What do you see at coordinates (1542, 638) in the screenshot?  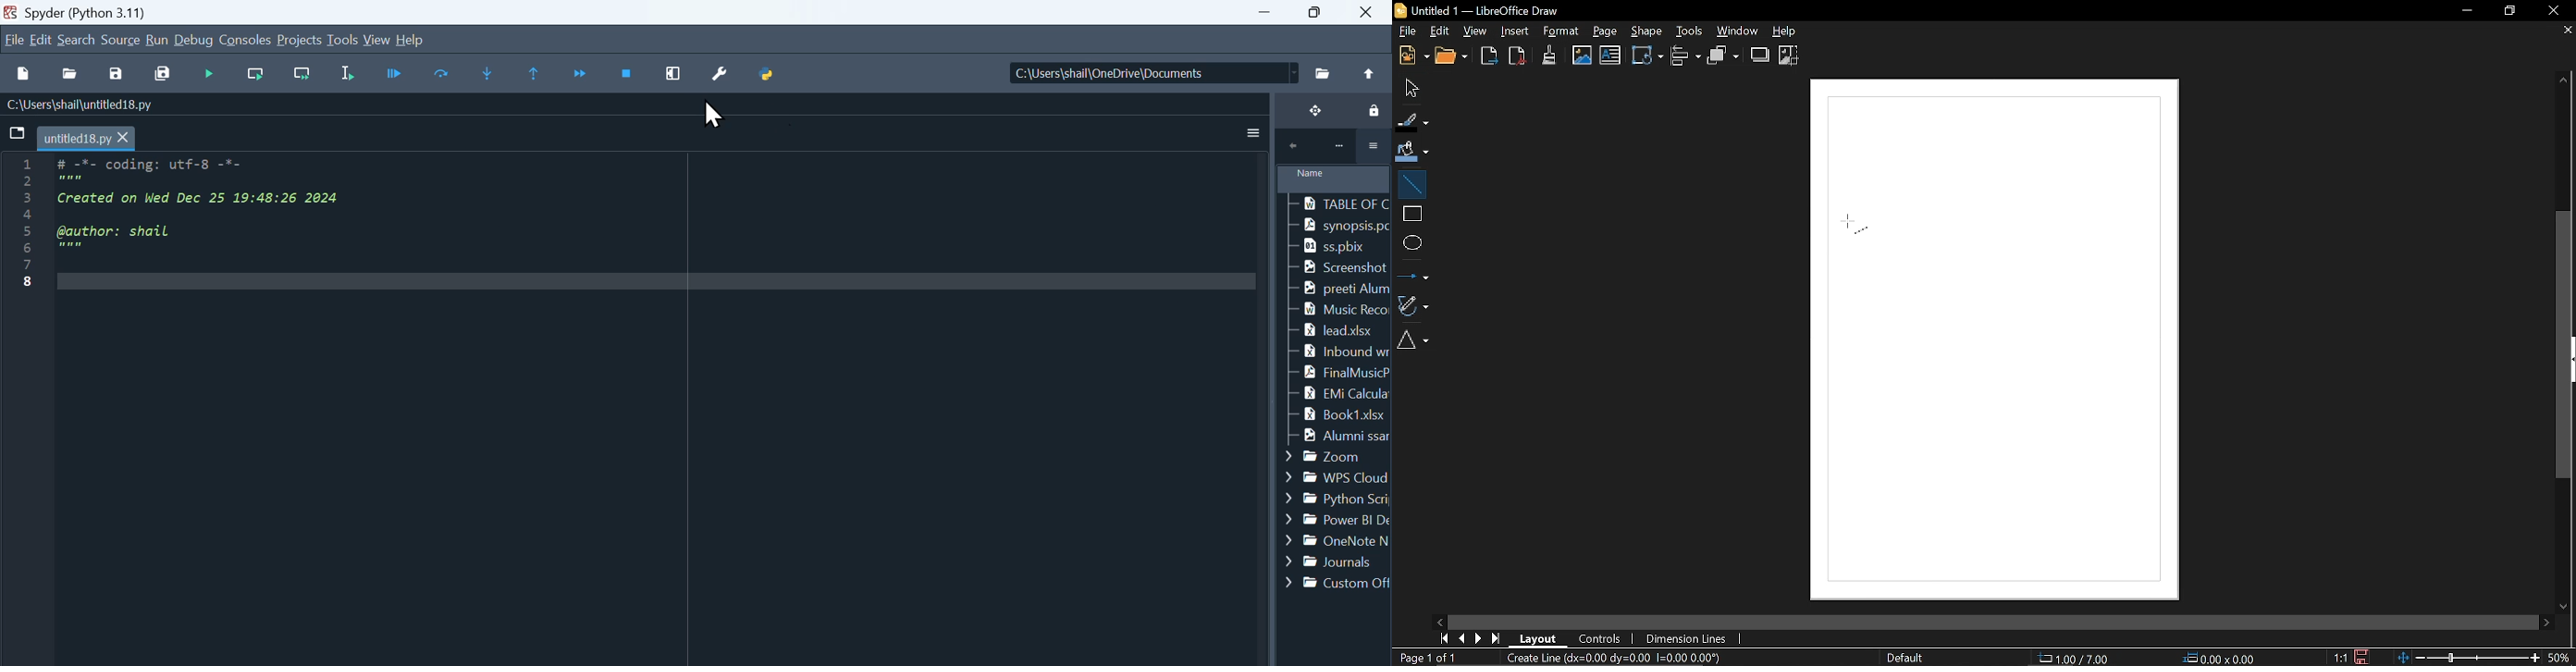 I see `Layout` at bounding box center [1542, 638].